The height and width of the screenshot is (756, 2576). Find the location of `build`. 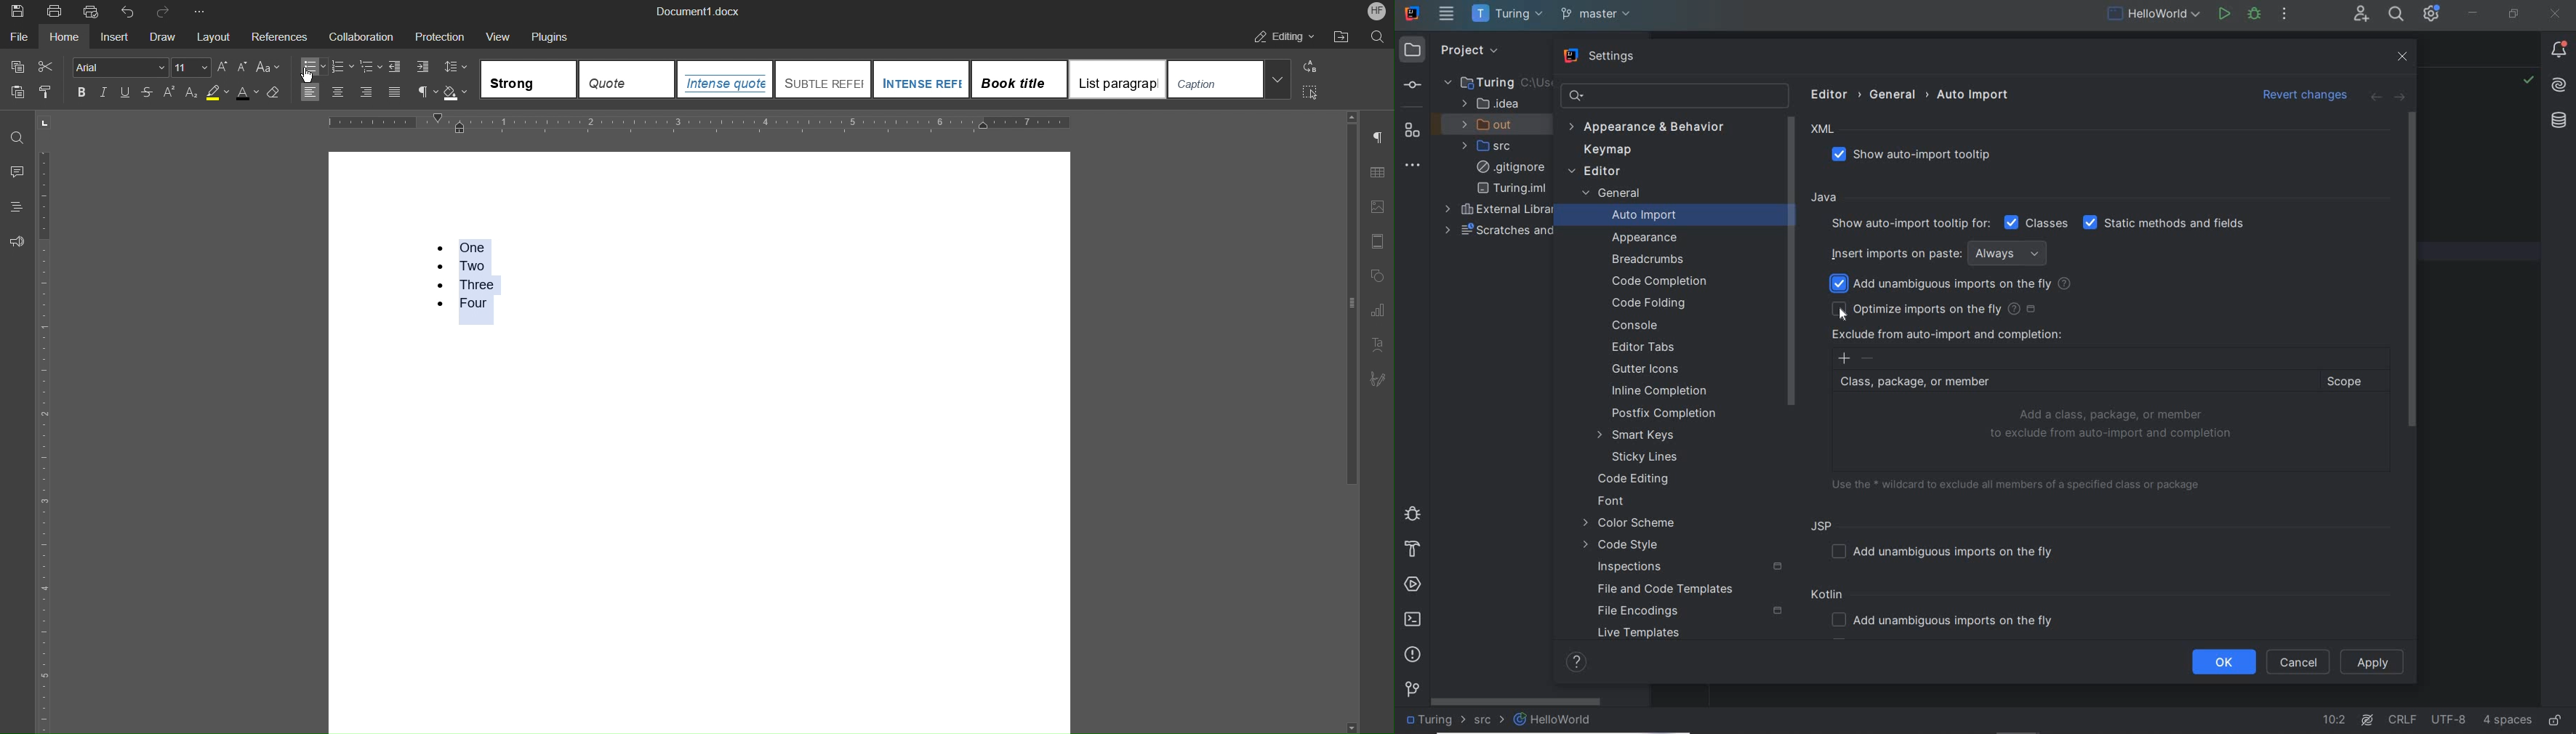

build is located at coordinates (1411, 550).